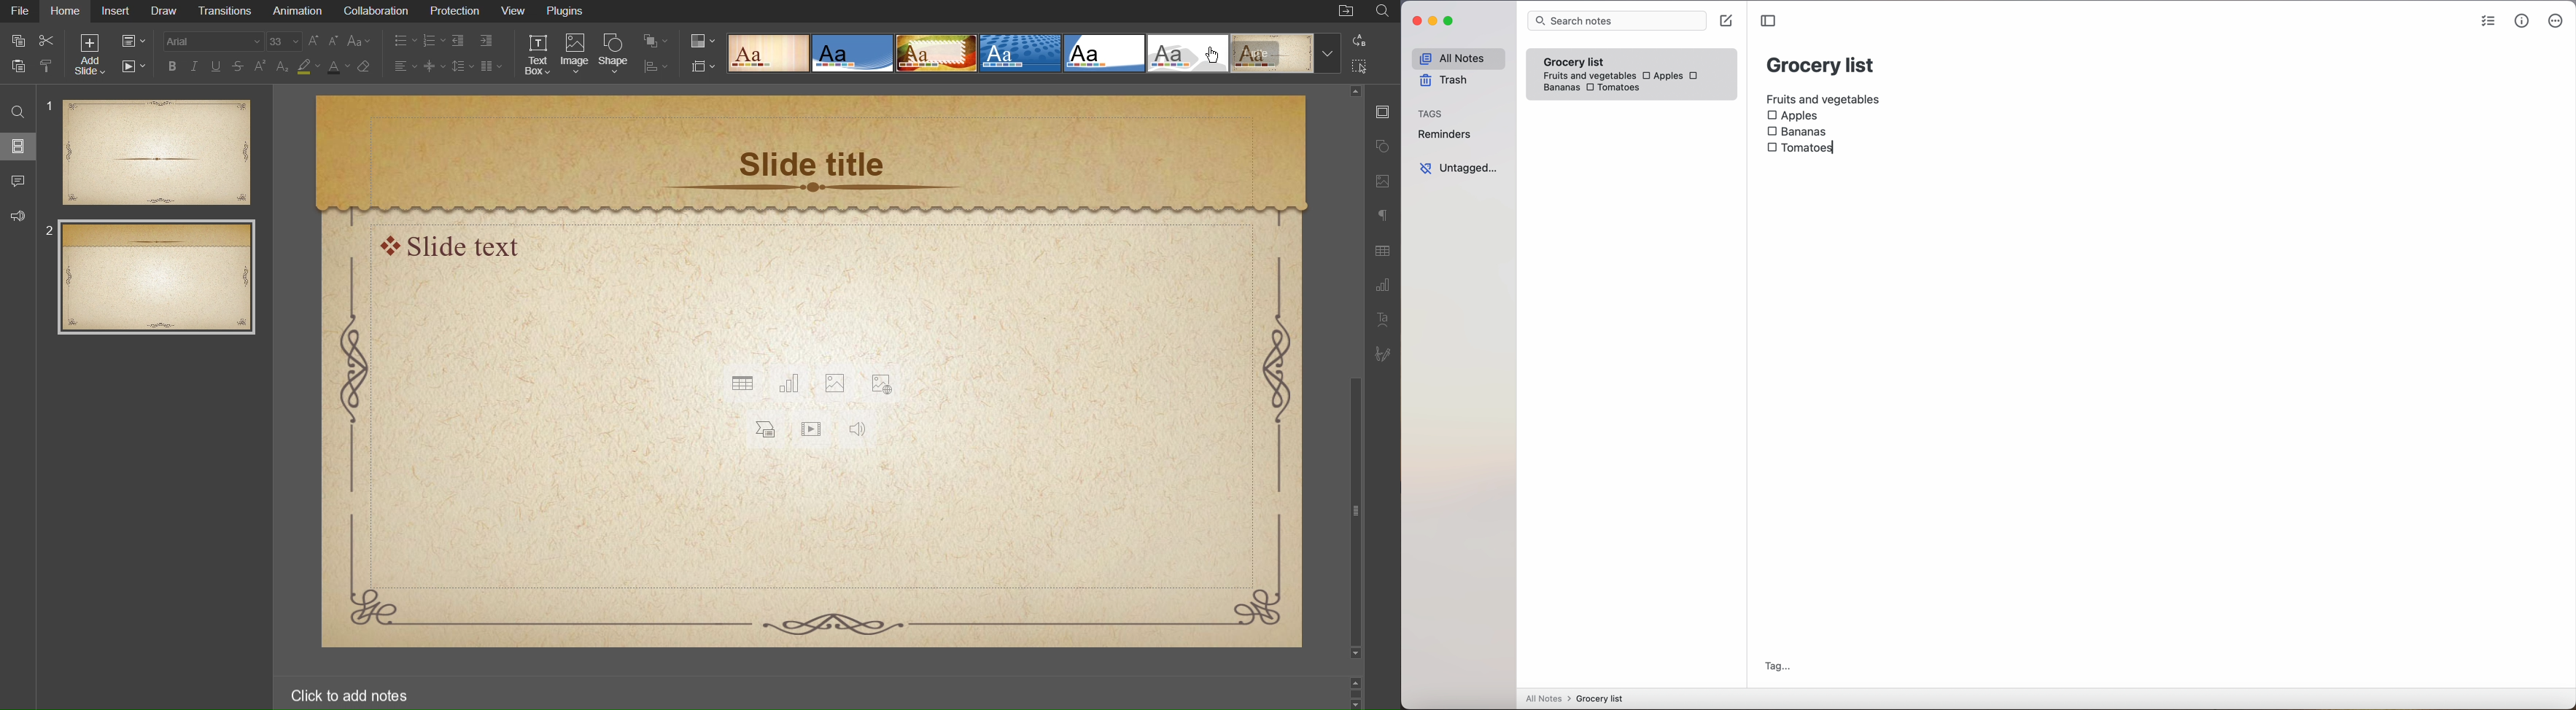 The width and height of the screenshot is (2576, 728). Describe the element at coordinates (1435, 23) in the screenshot. I see `minimize Simplenote` at that location.